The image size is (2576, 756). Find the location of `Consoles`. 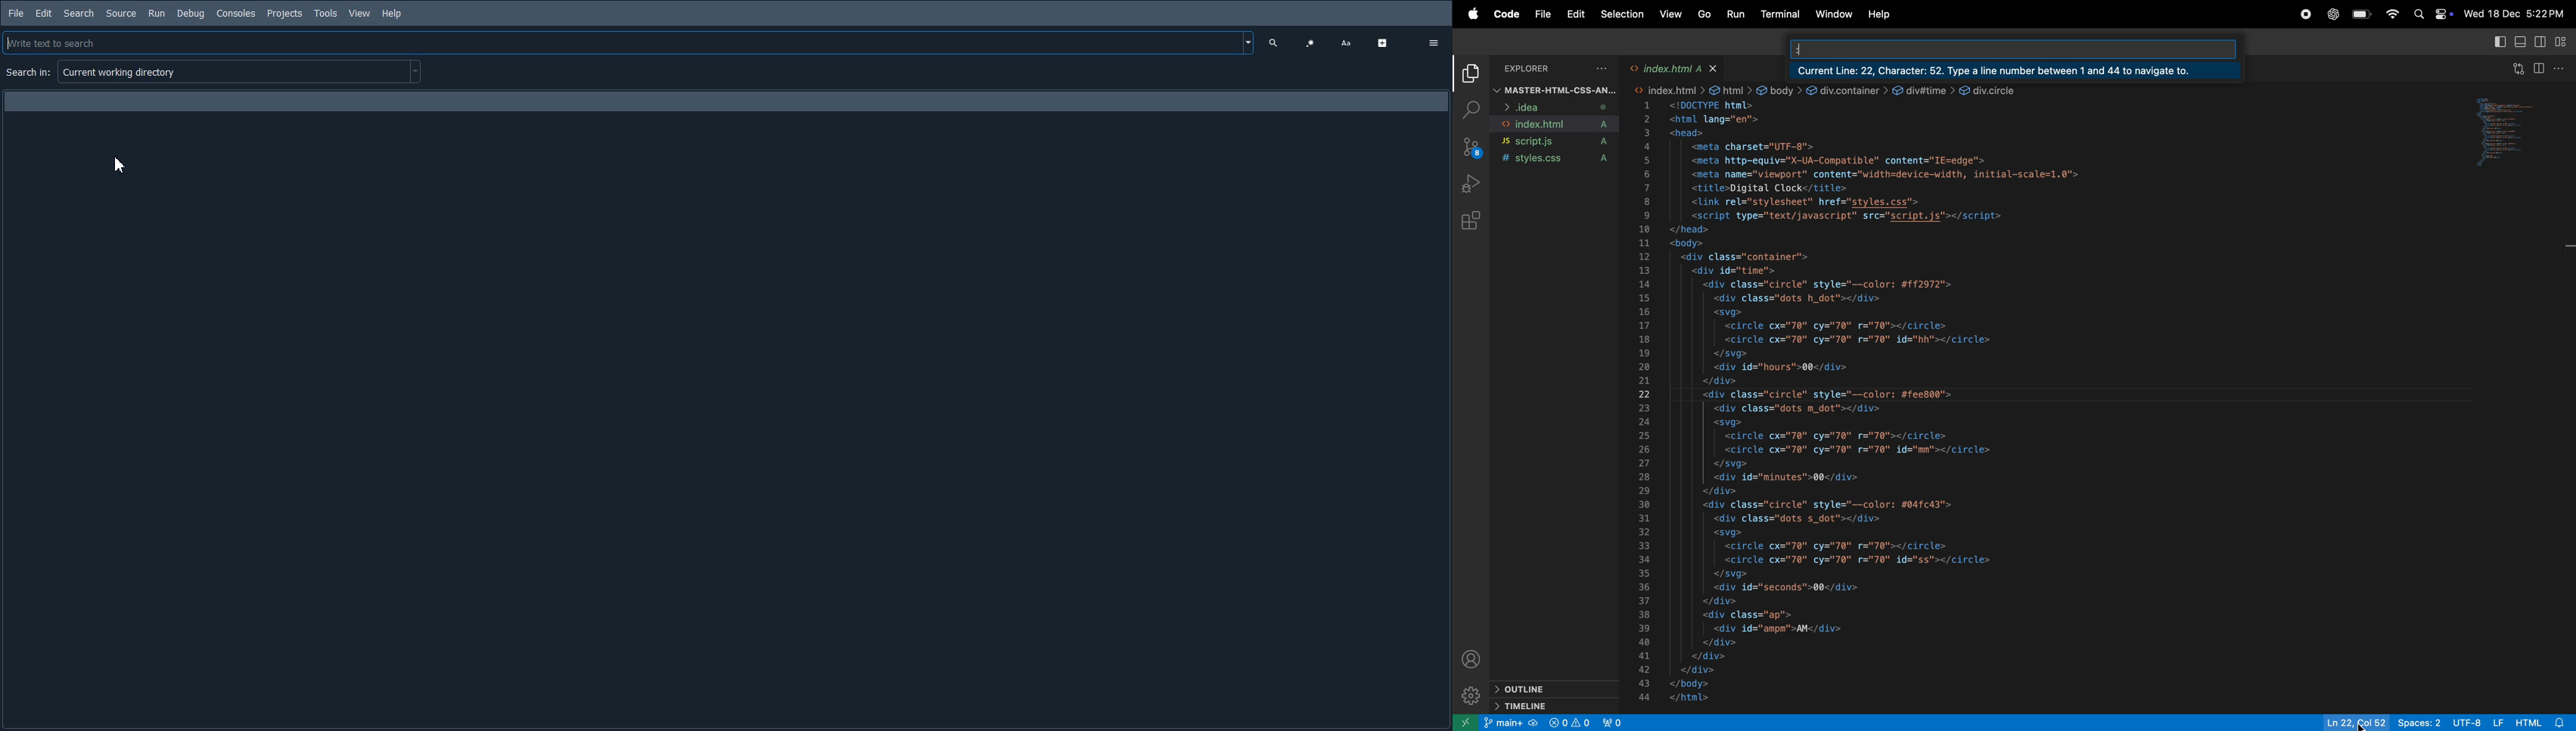

Consoles is located at coordinates (235, 13).